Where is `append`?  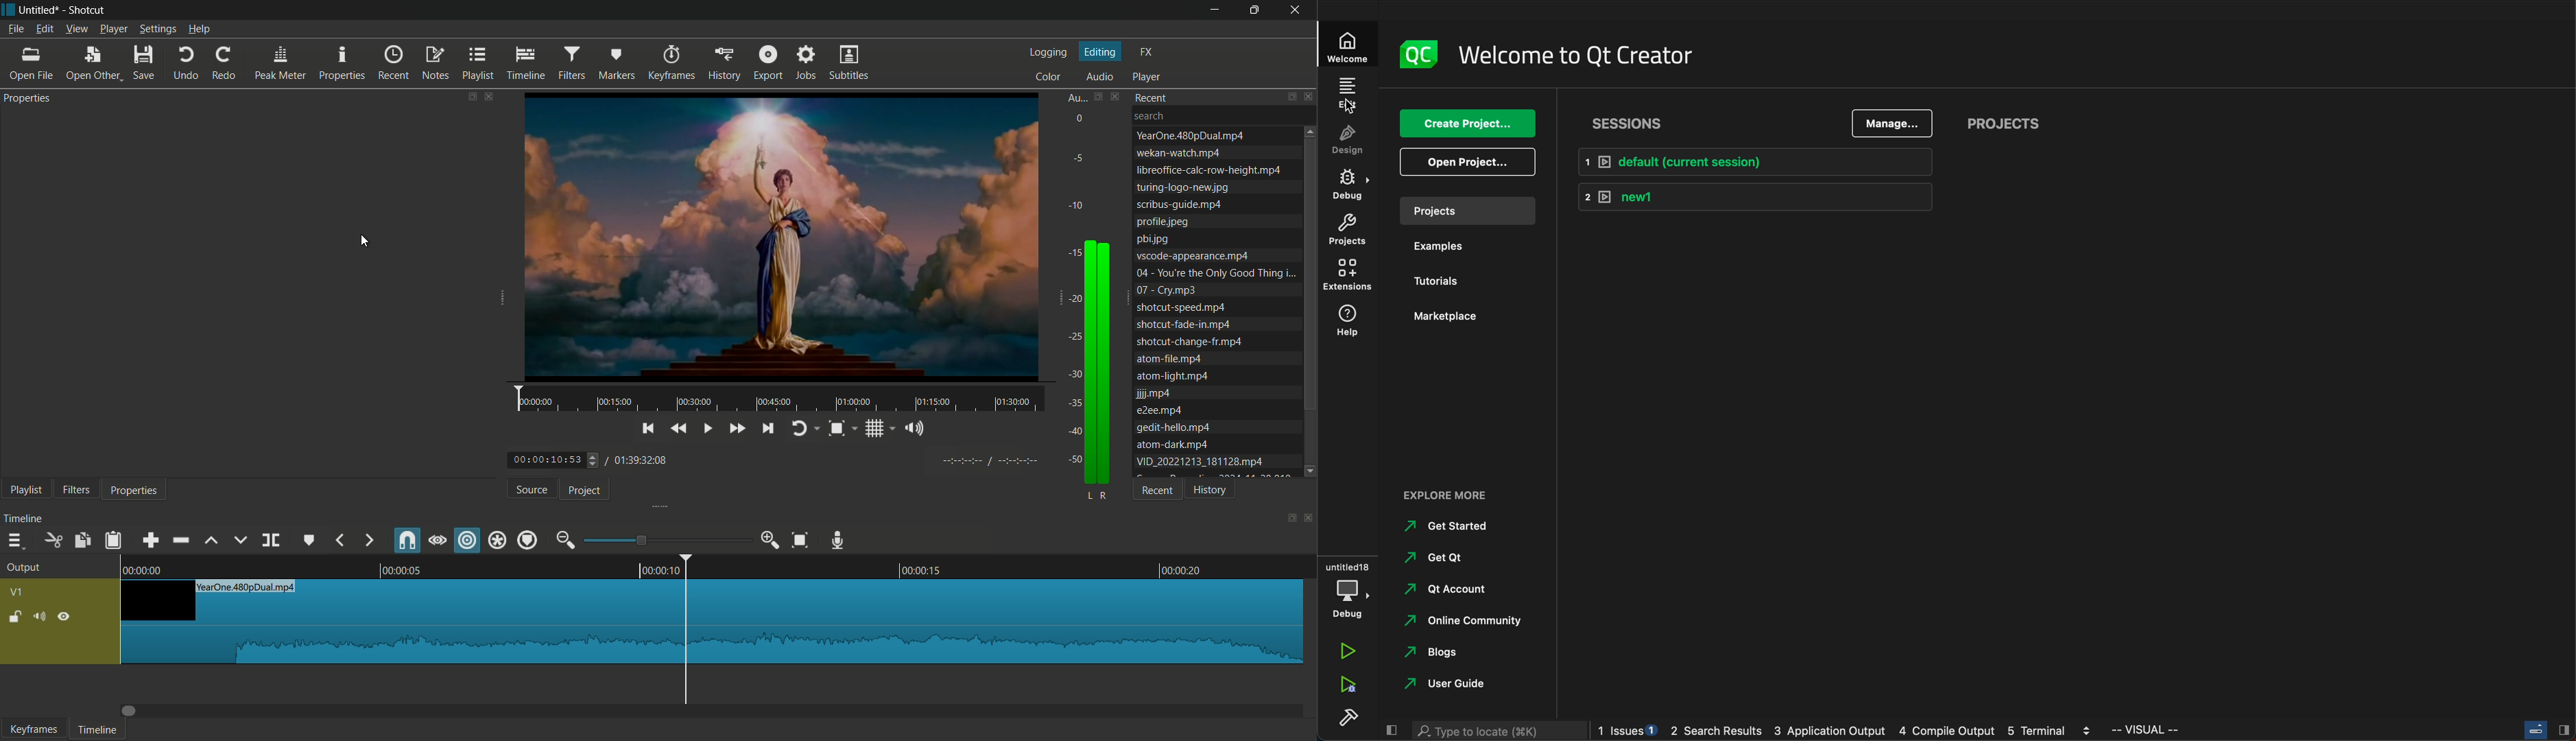
append is located at coordinates (150, 541).